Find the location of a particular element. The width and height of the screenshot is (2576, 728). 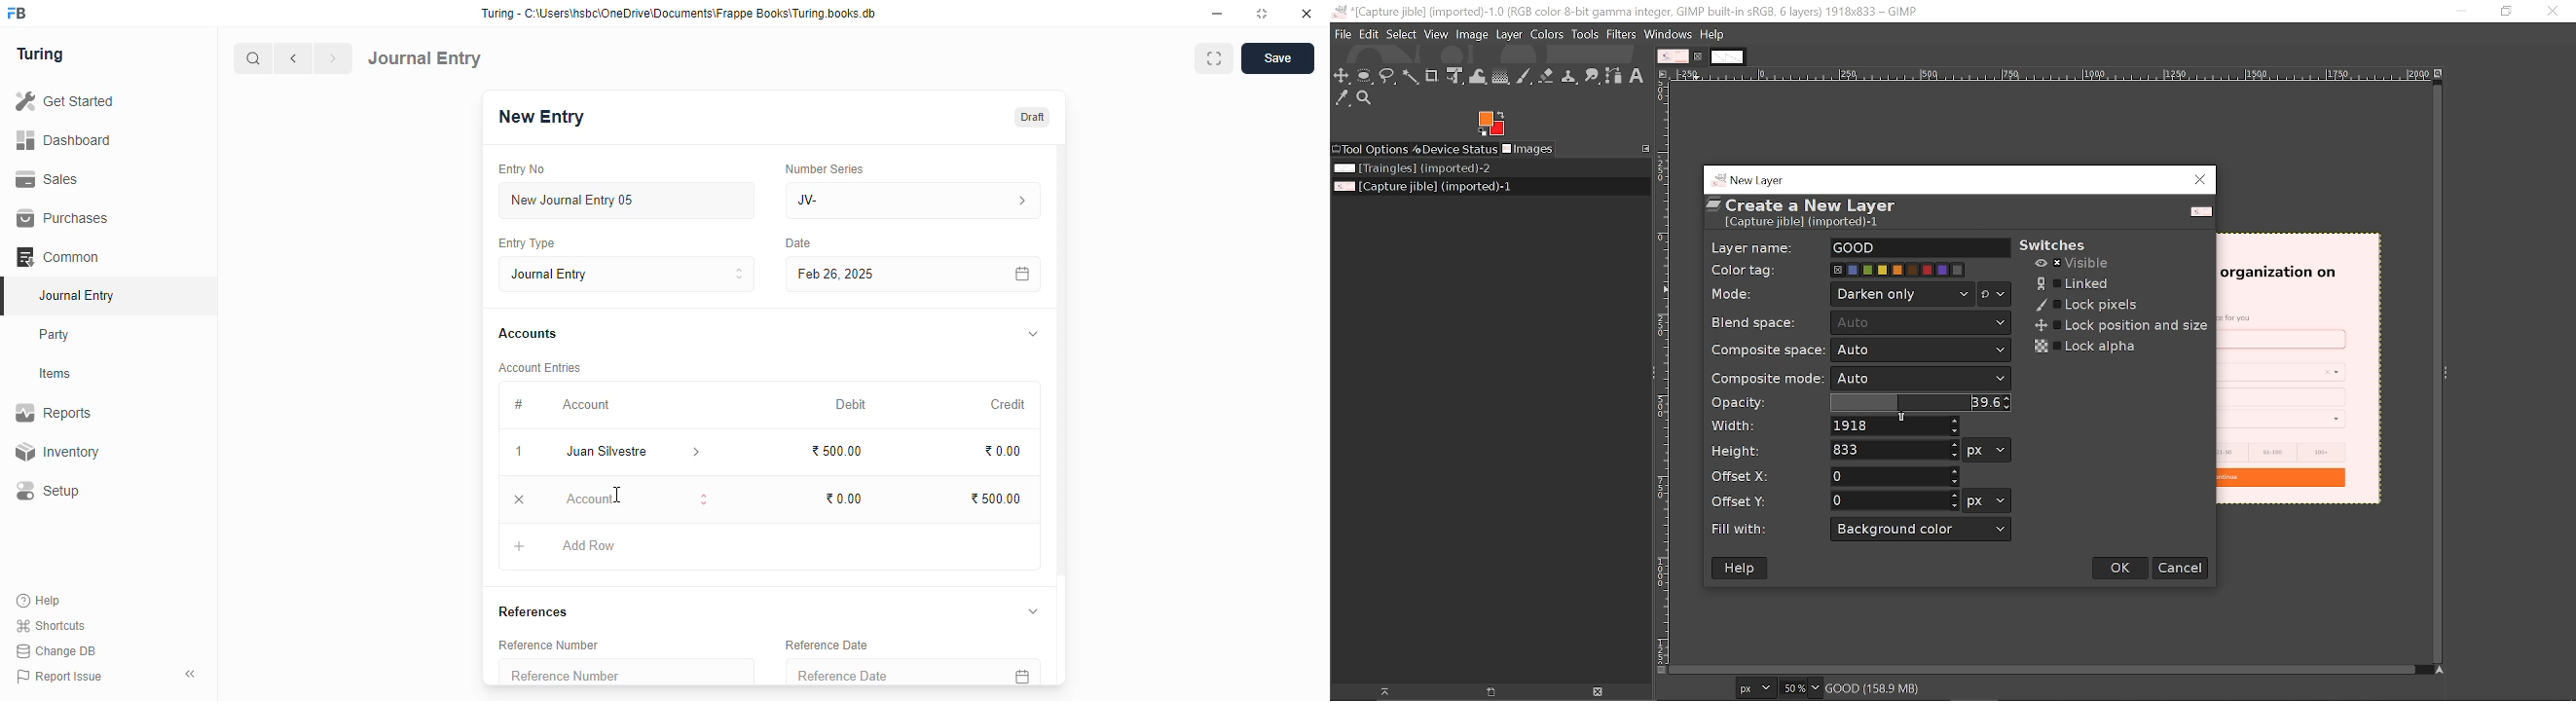

purchases is located at coordinates (62, 218).